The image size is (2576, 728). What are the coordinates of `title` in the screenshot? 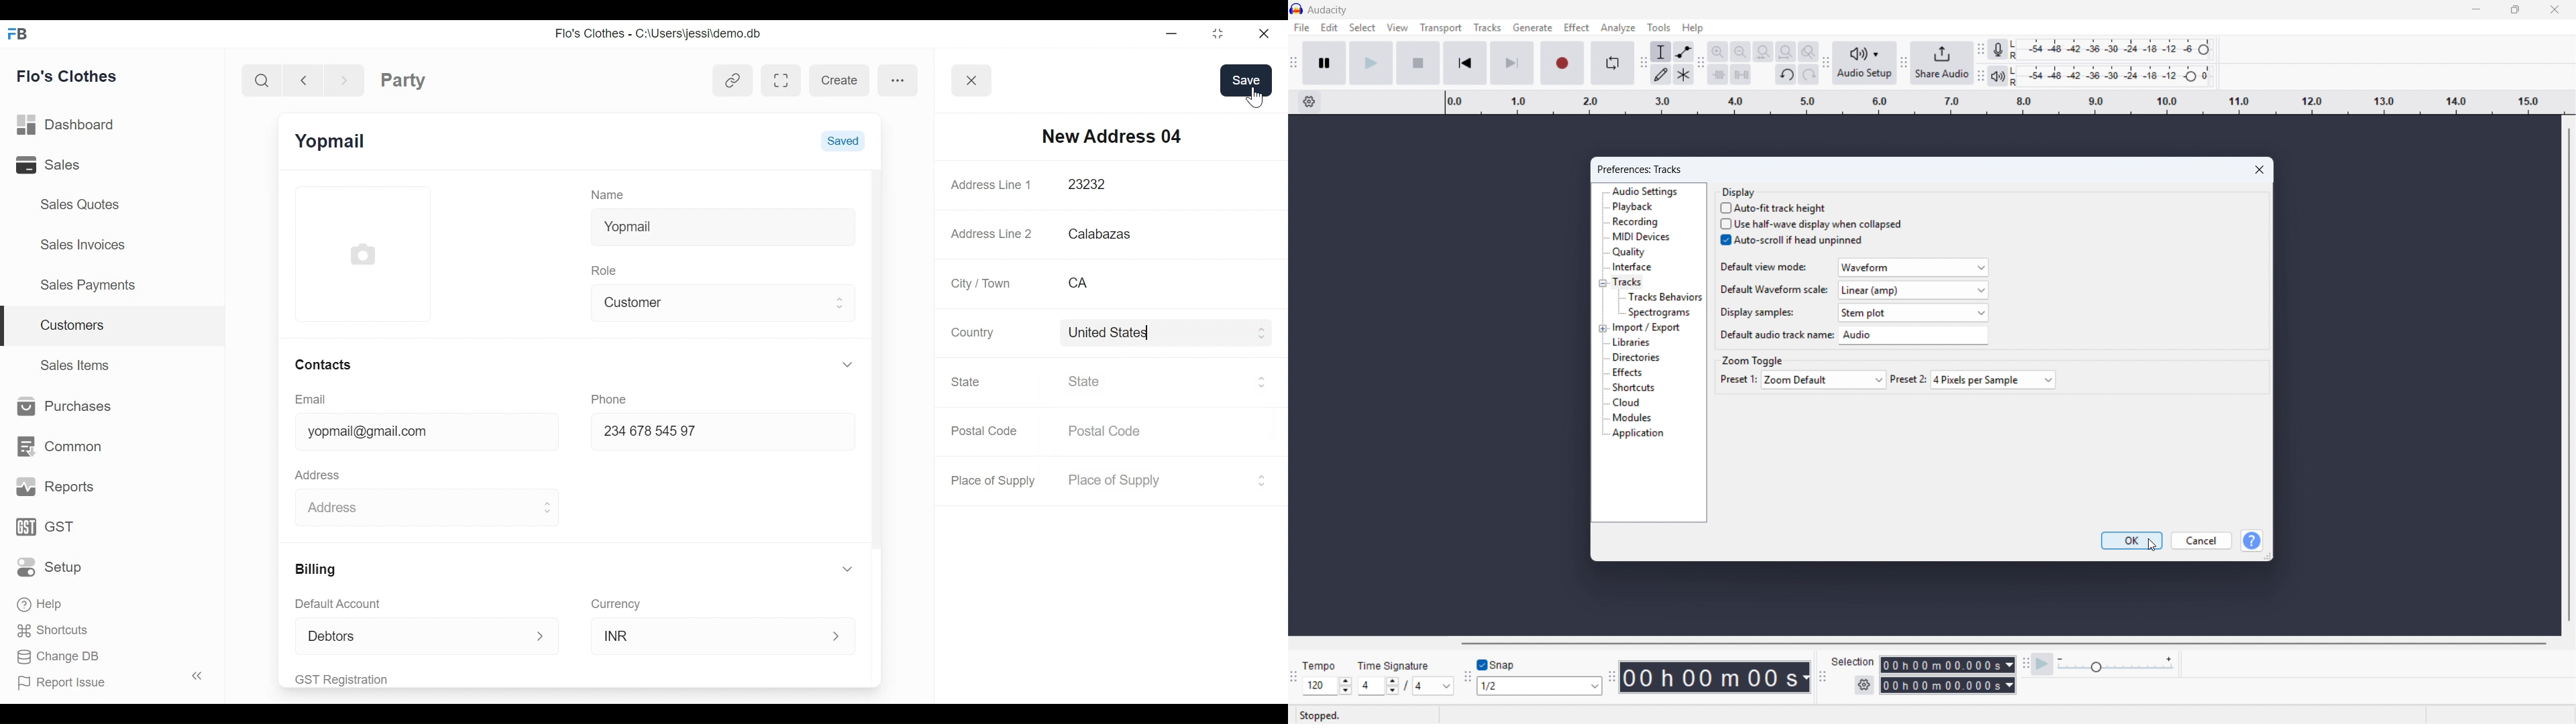 It's located at (1328, 10).